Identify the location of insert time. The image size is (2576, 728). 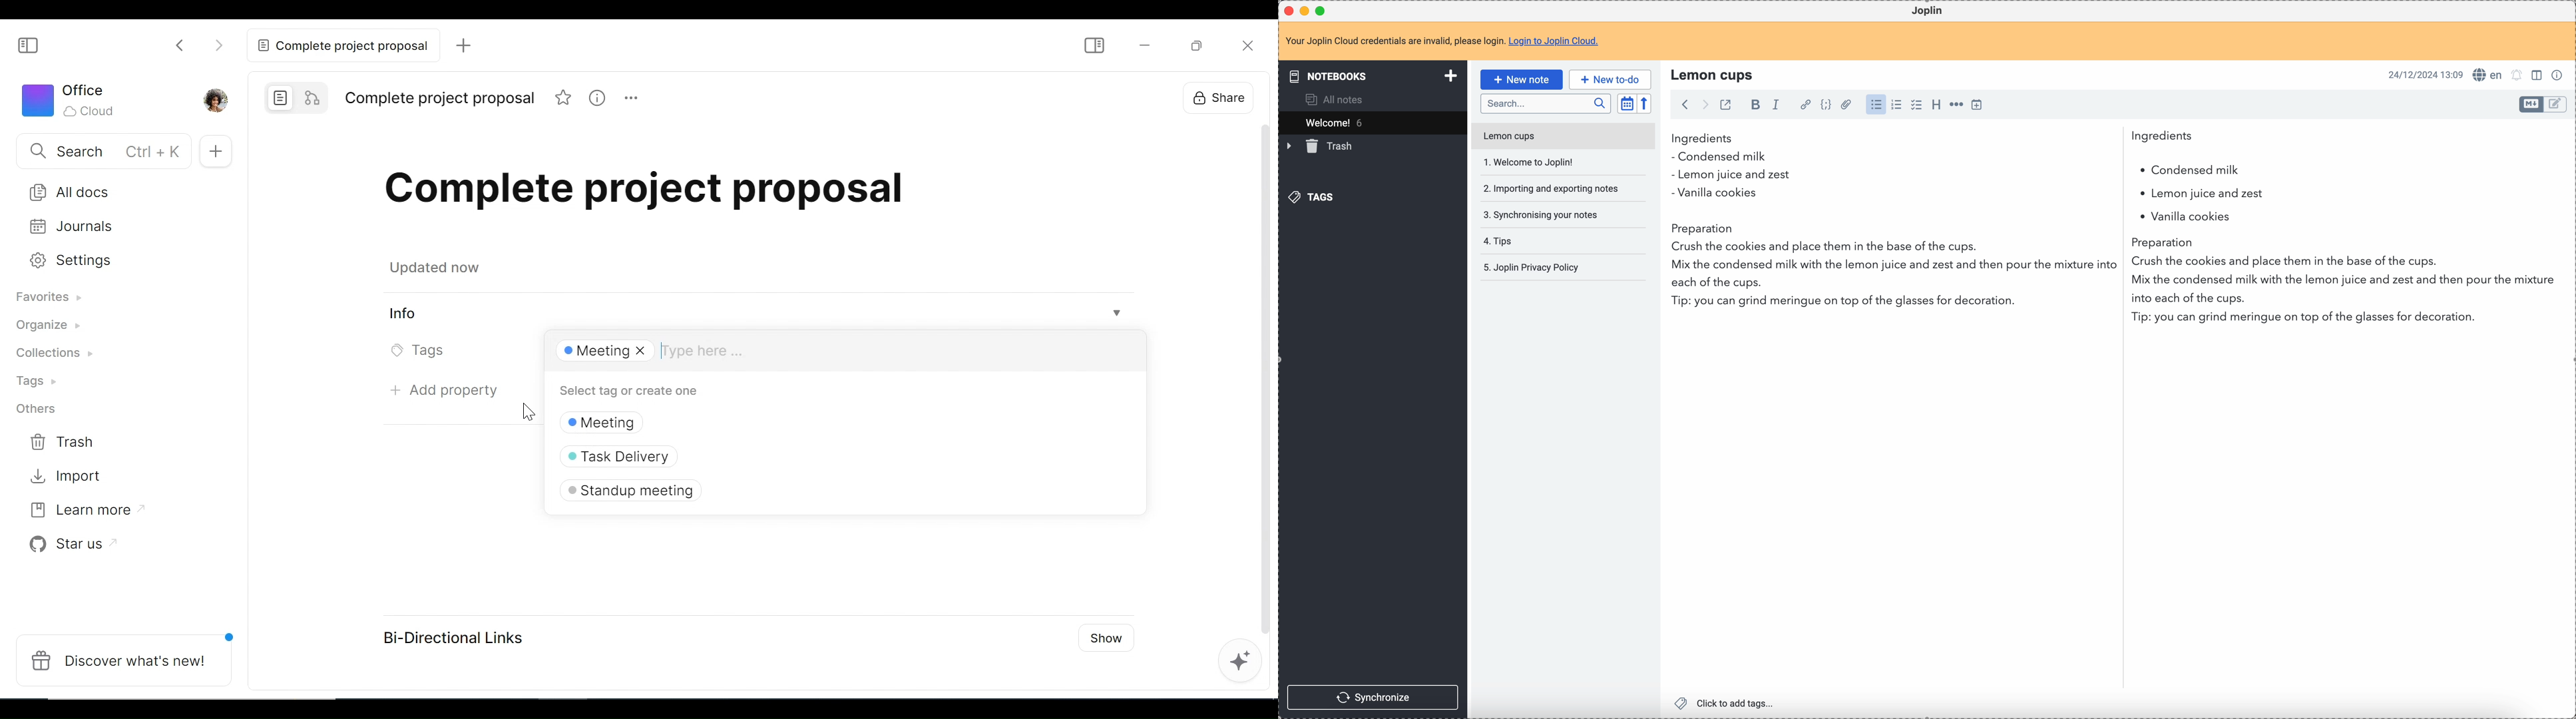
(1977, 104).